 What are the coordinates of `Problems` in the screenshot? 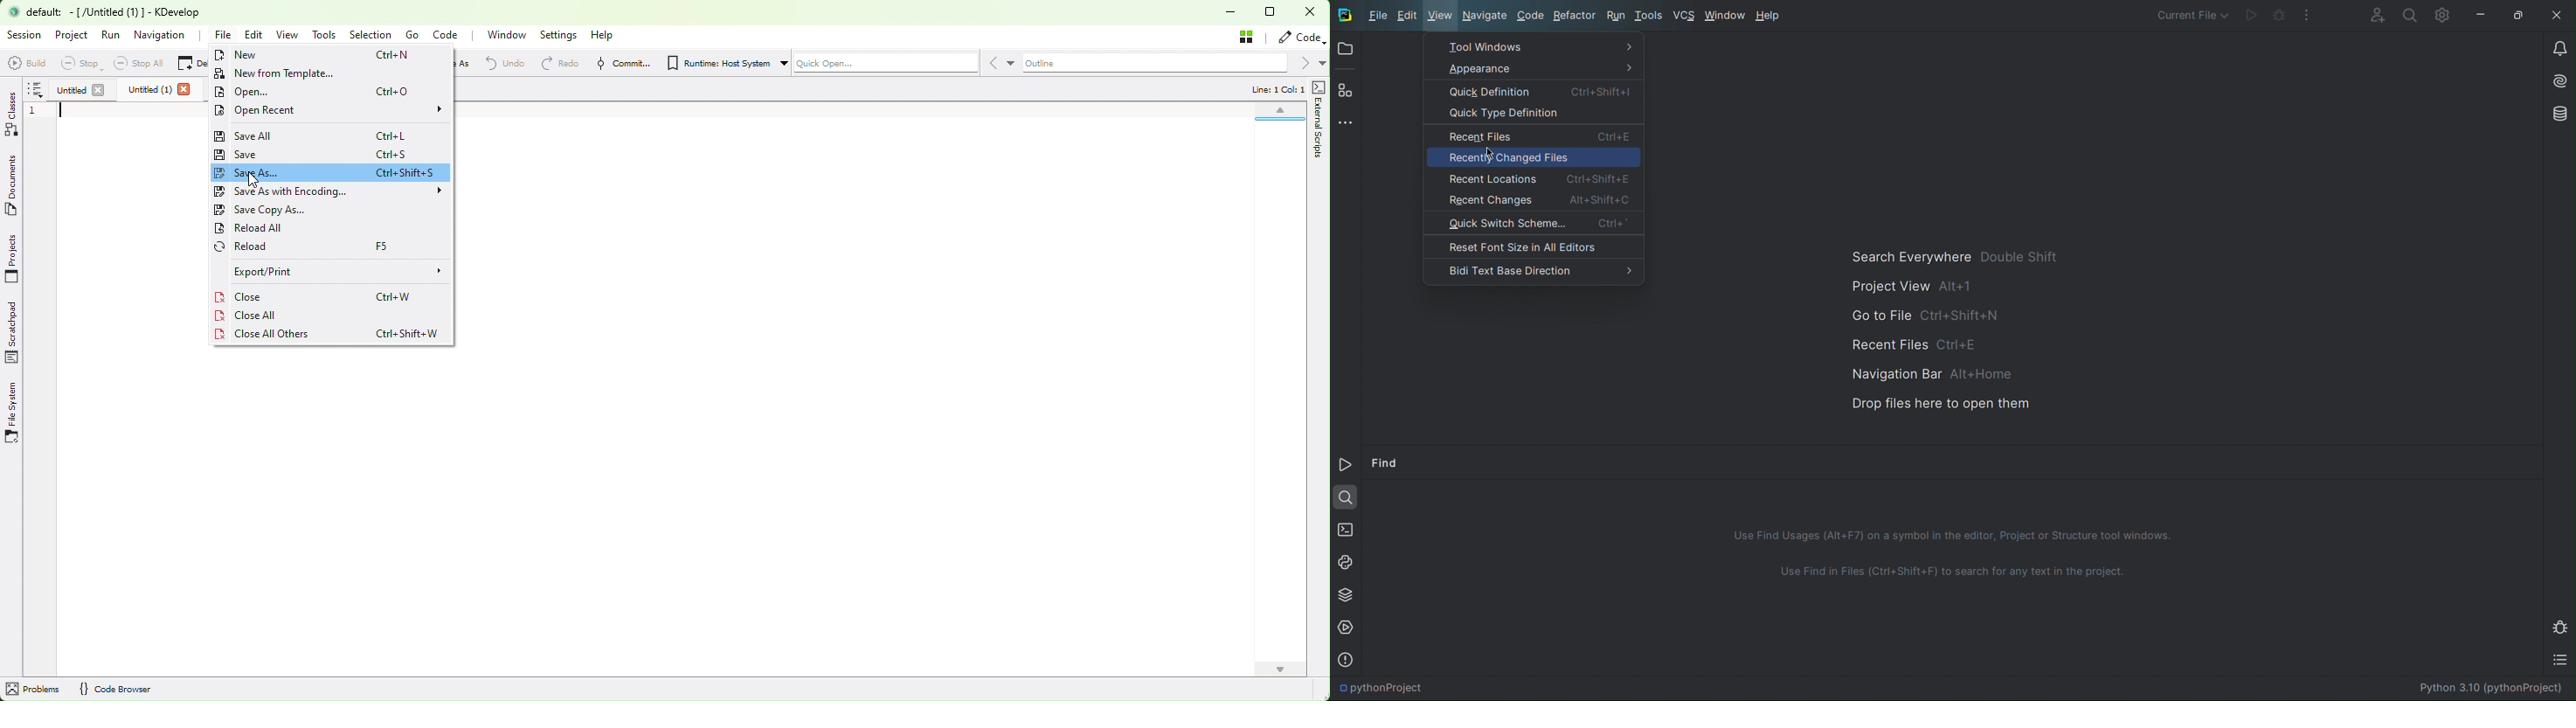 It's located at (1345, 659).